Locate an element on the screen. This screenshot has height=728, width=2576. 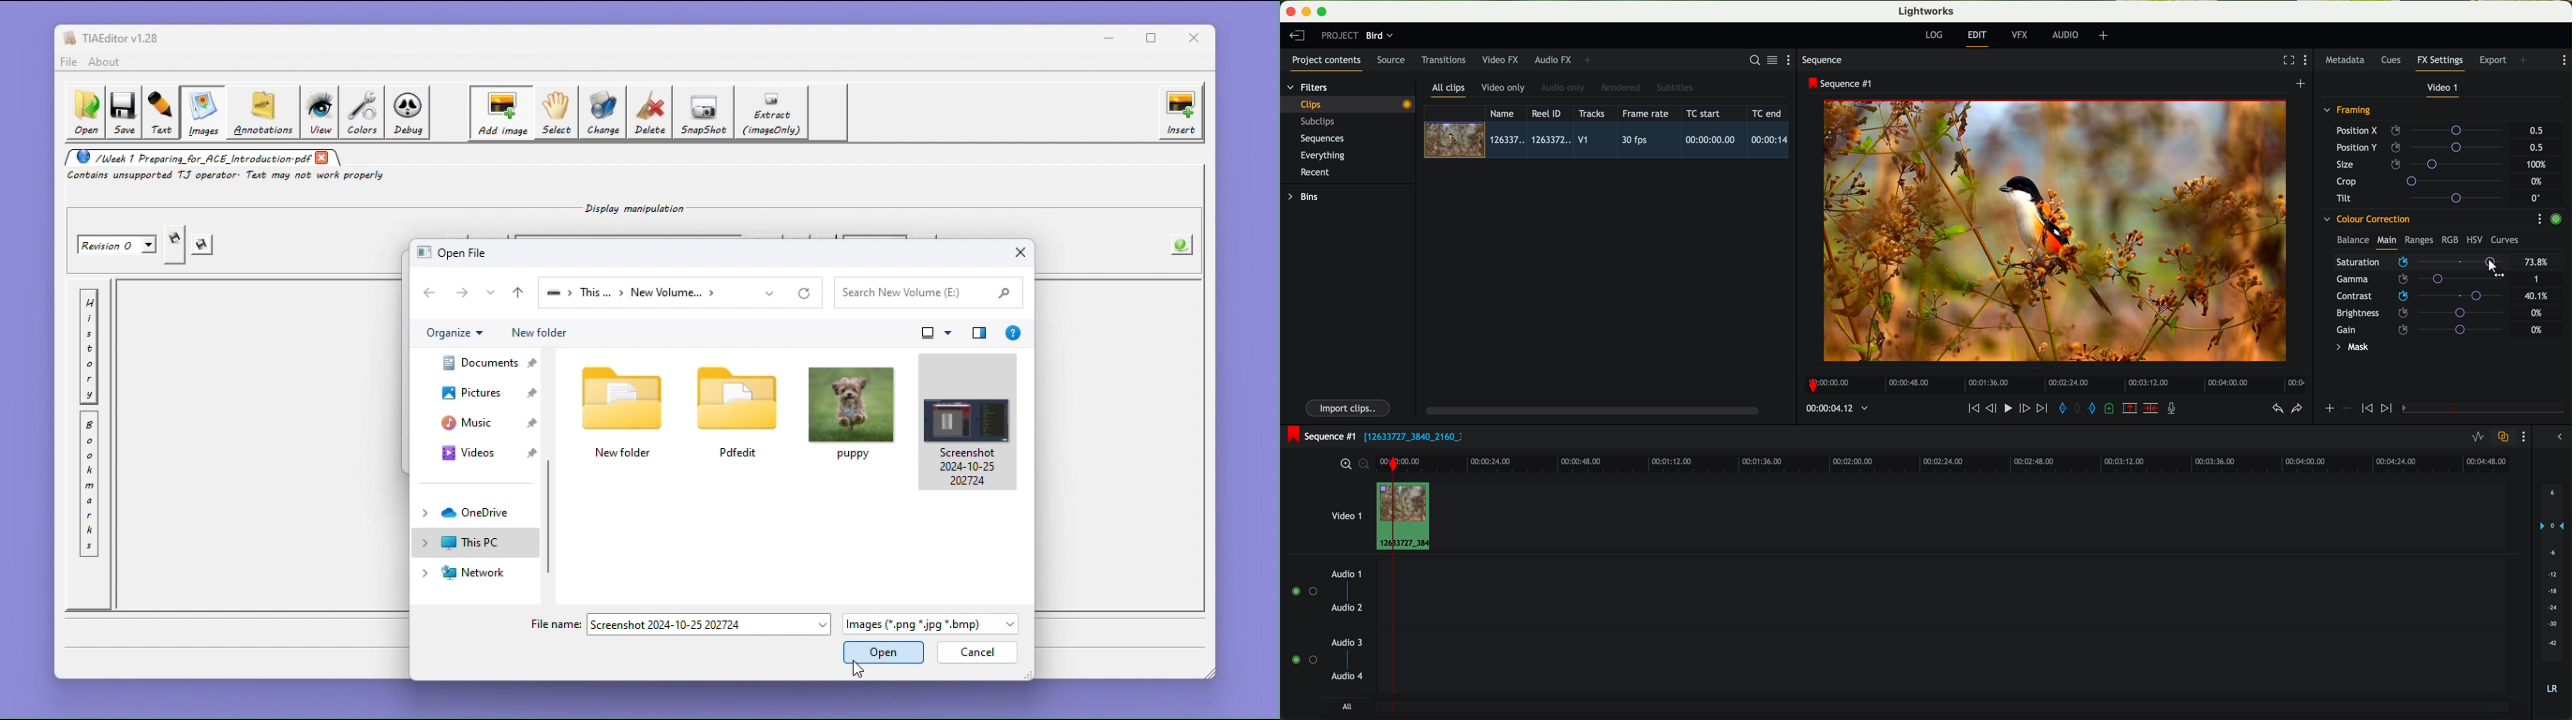
video 1 is located at coordinates (2444, 90).